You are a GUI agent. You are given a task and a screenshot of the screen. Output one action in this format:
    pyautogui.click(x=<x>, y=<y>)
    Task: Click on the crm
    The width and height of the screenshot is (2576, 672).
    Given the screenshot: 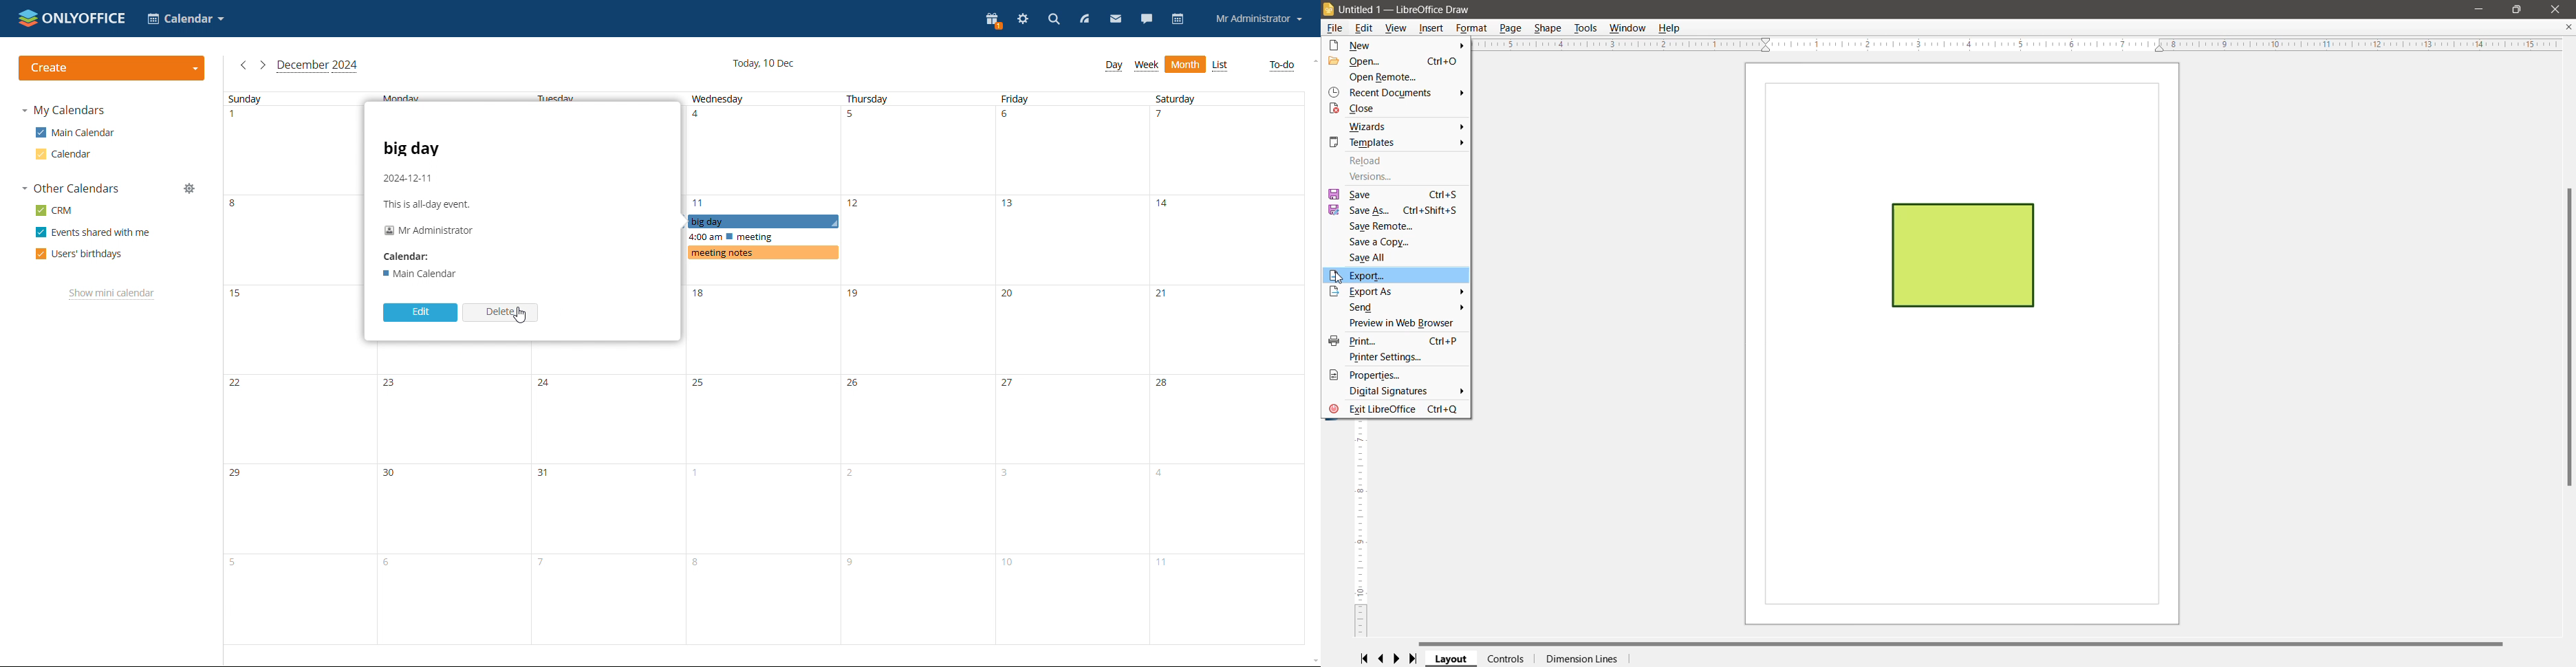 What is the action you would take?
    pyautogui.click(x=57, y=210)
    